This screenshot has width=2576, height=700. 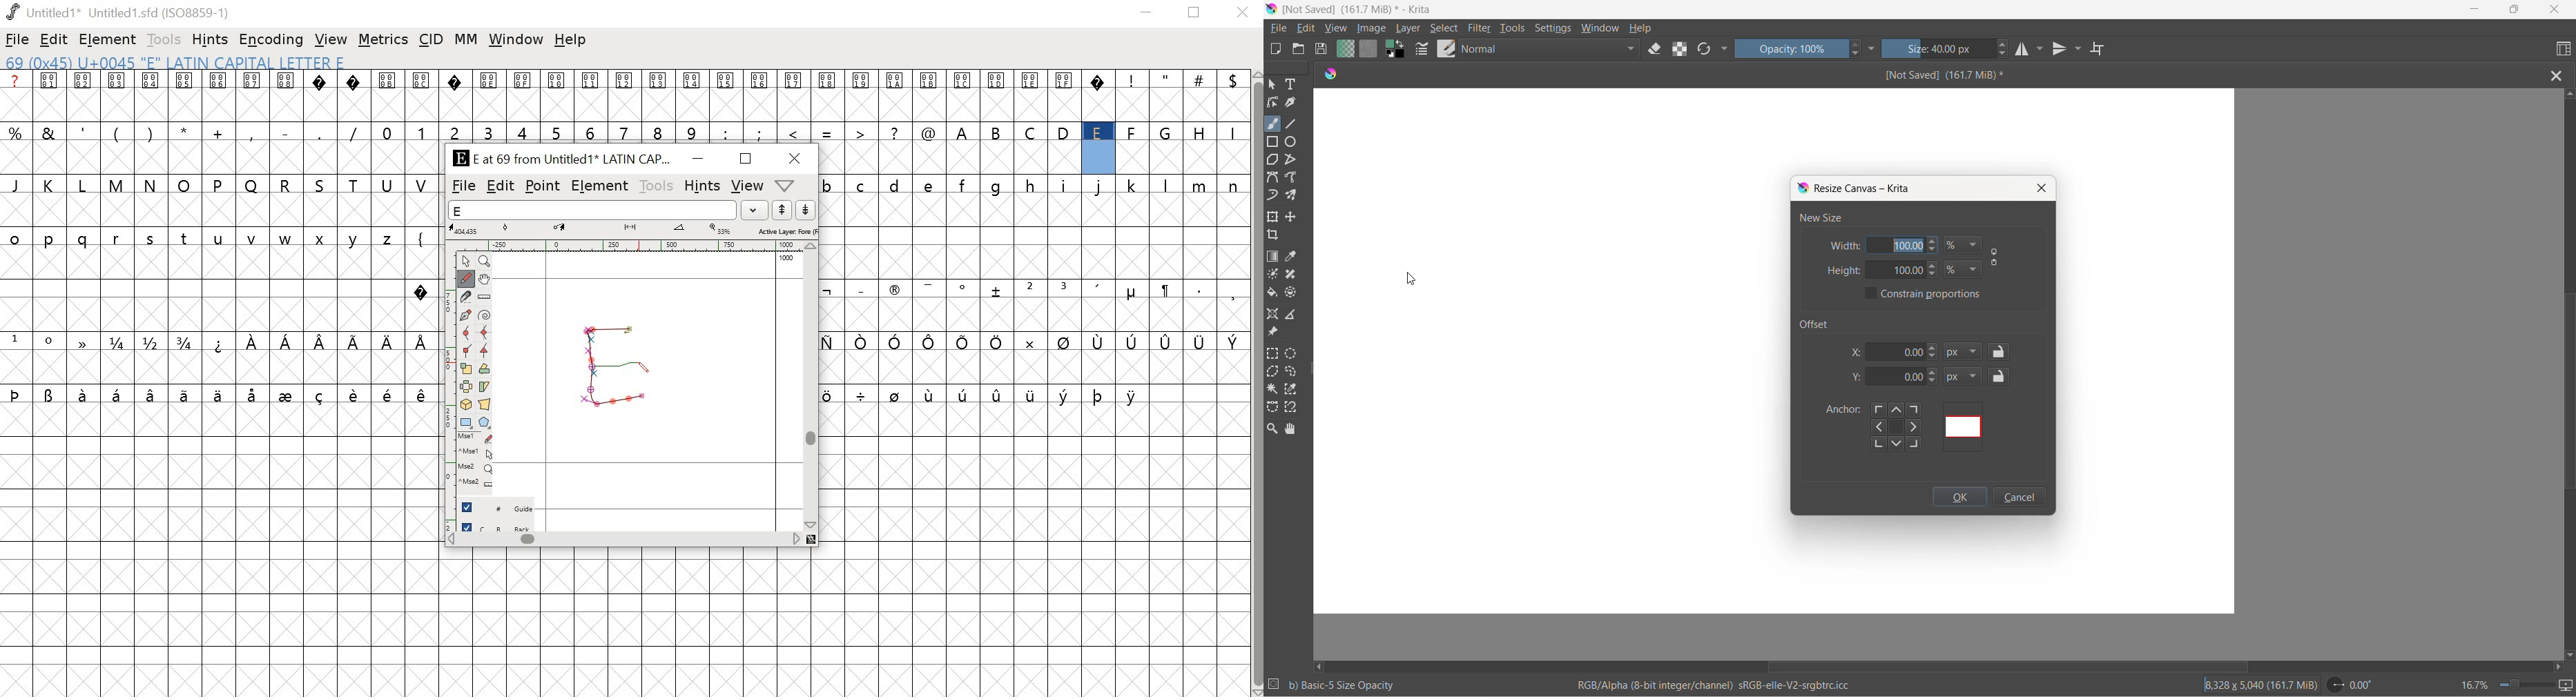 I want to click on anchor, so click(x=1841, y=411).